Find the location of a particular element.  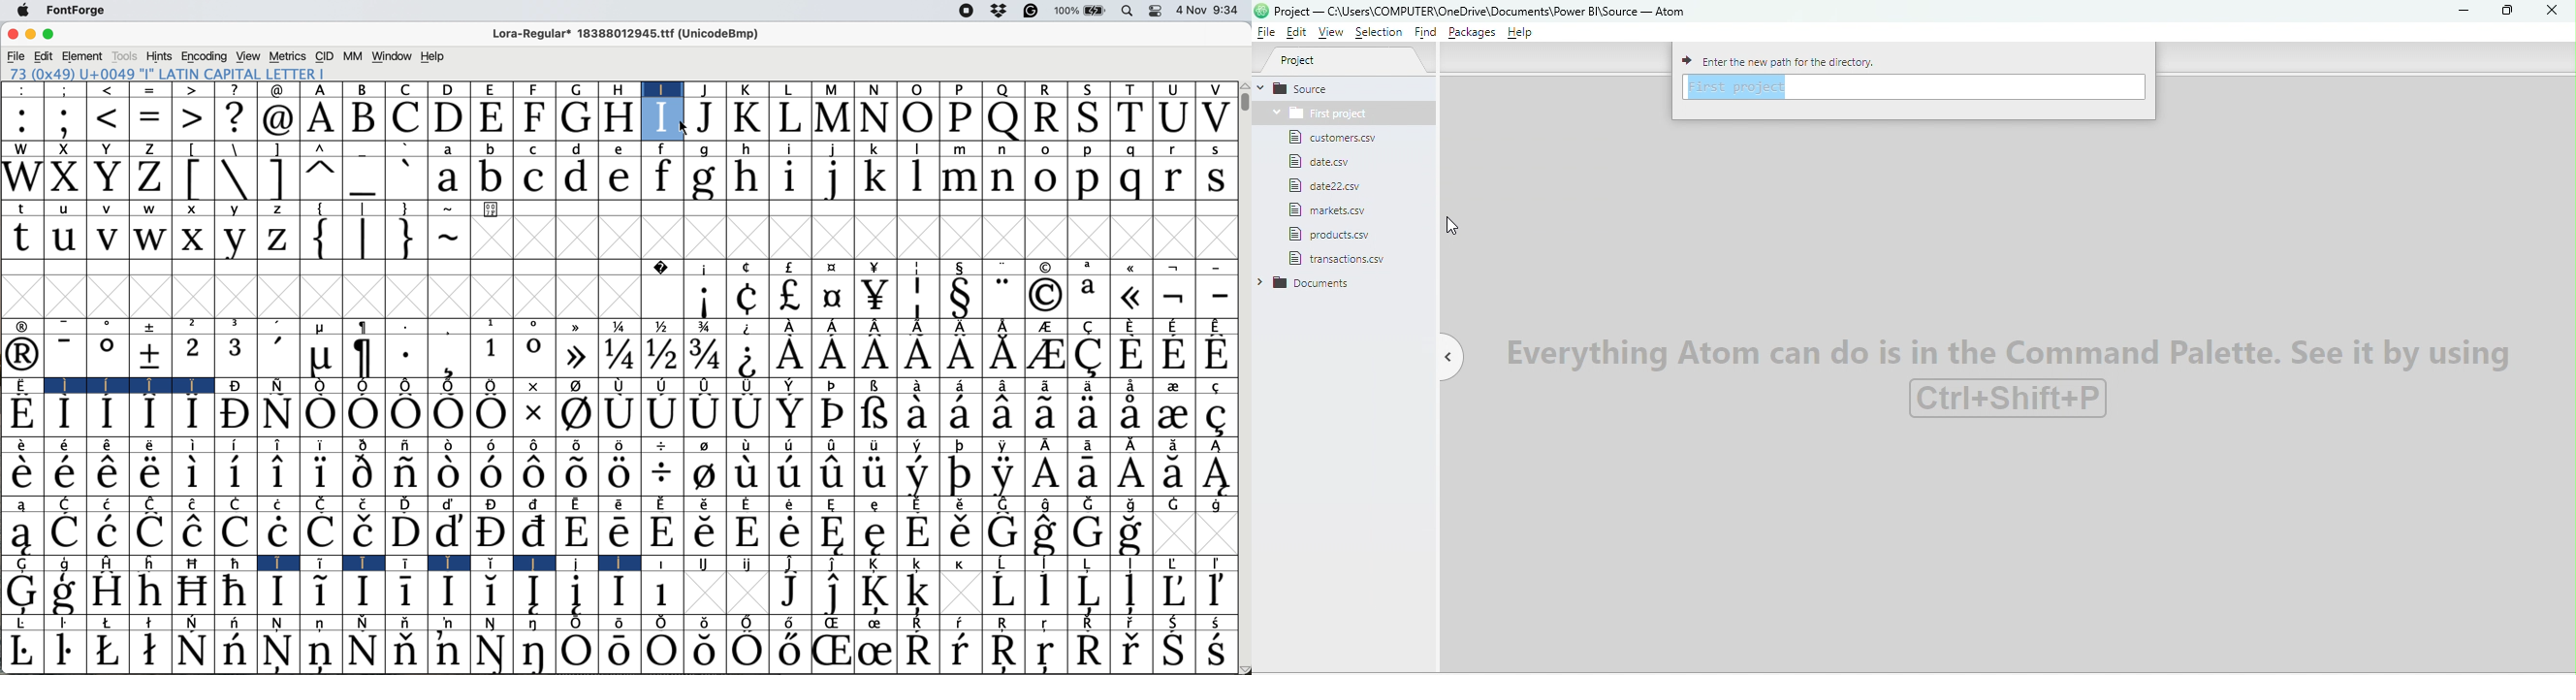

Symbol is located at coordinates (1217, 354).